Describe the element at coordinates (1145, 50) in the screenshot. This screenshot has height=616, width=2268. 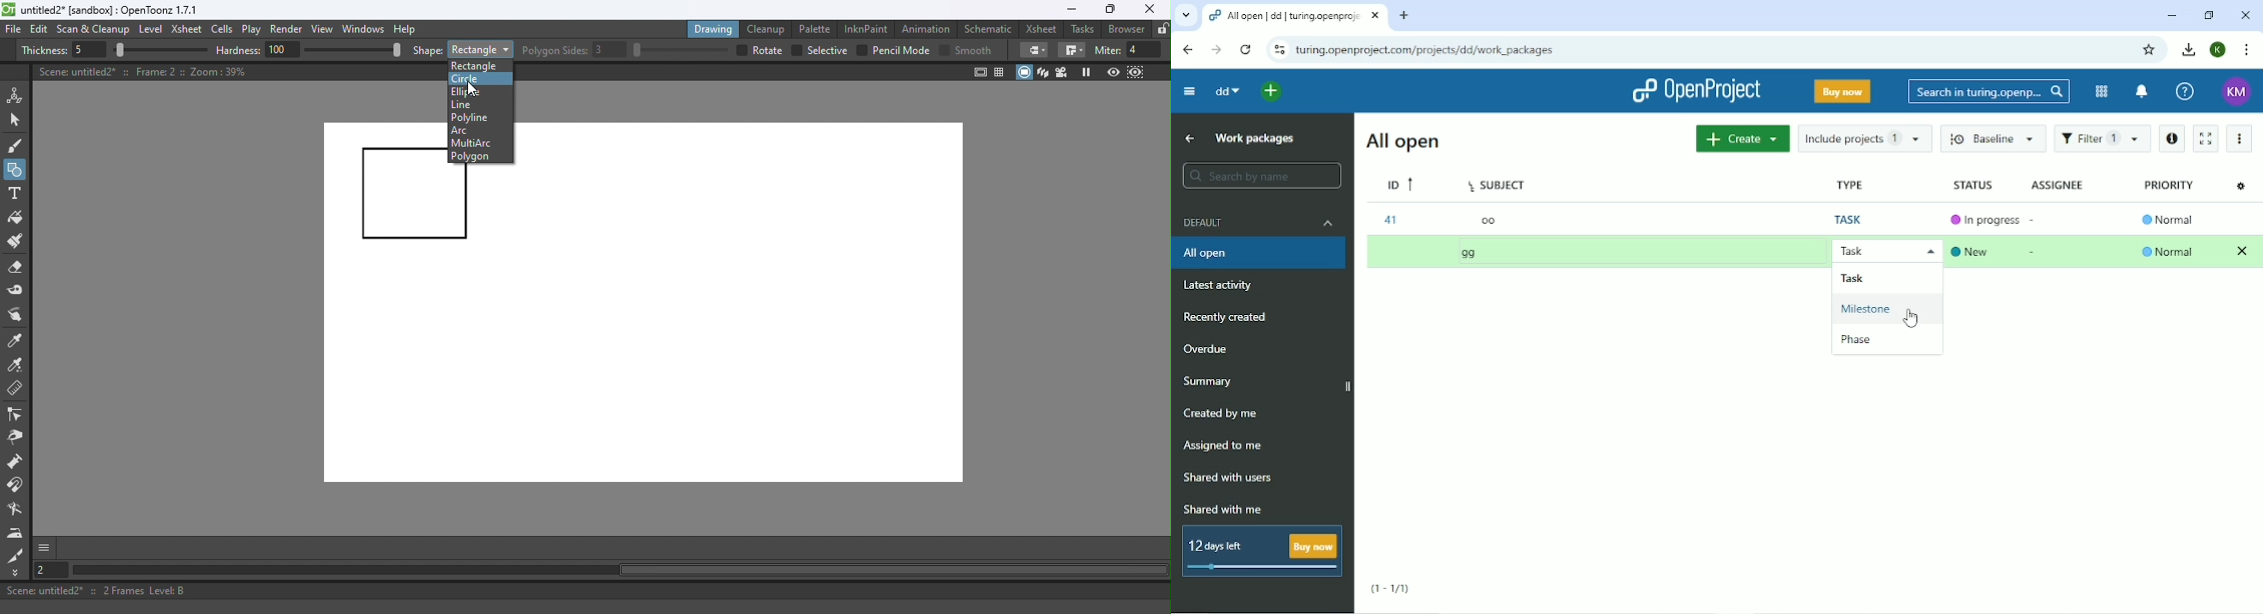
I see `4` at that location.